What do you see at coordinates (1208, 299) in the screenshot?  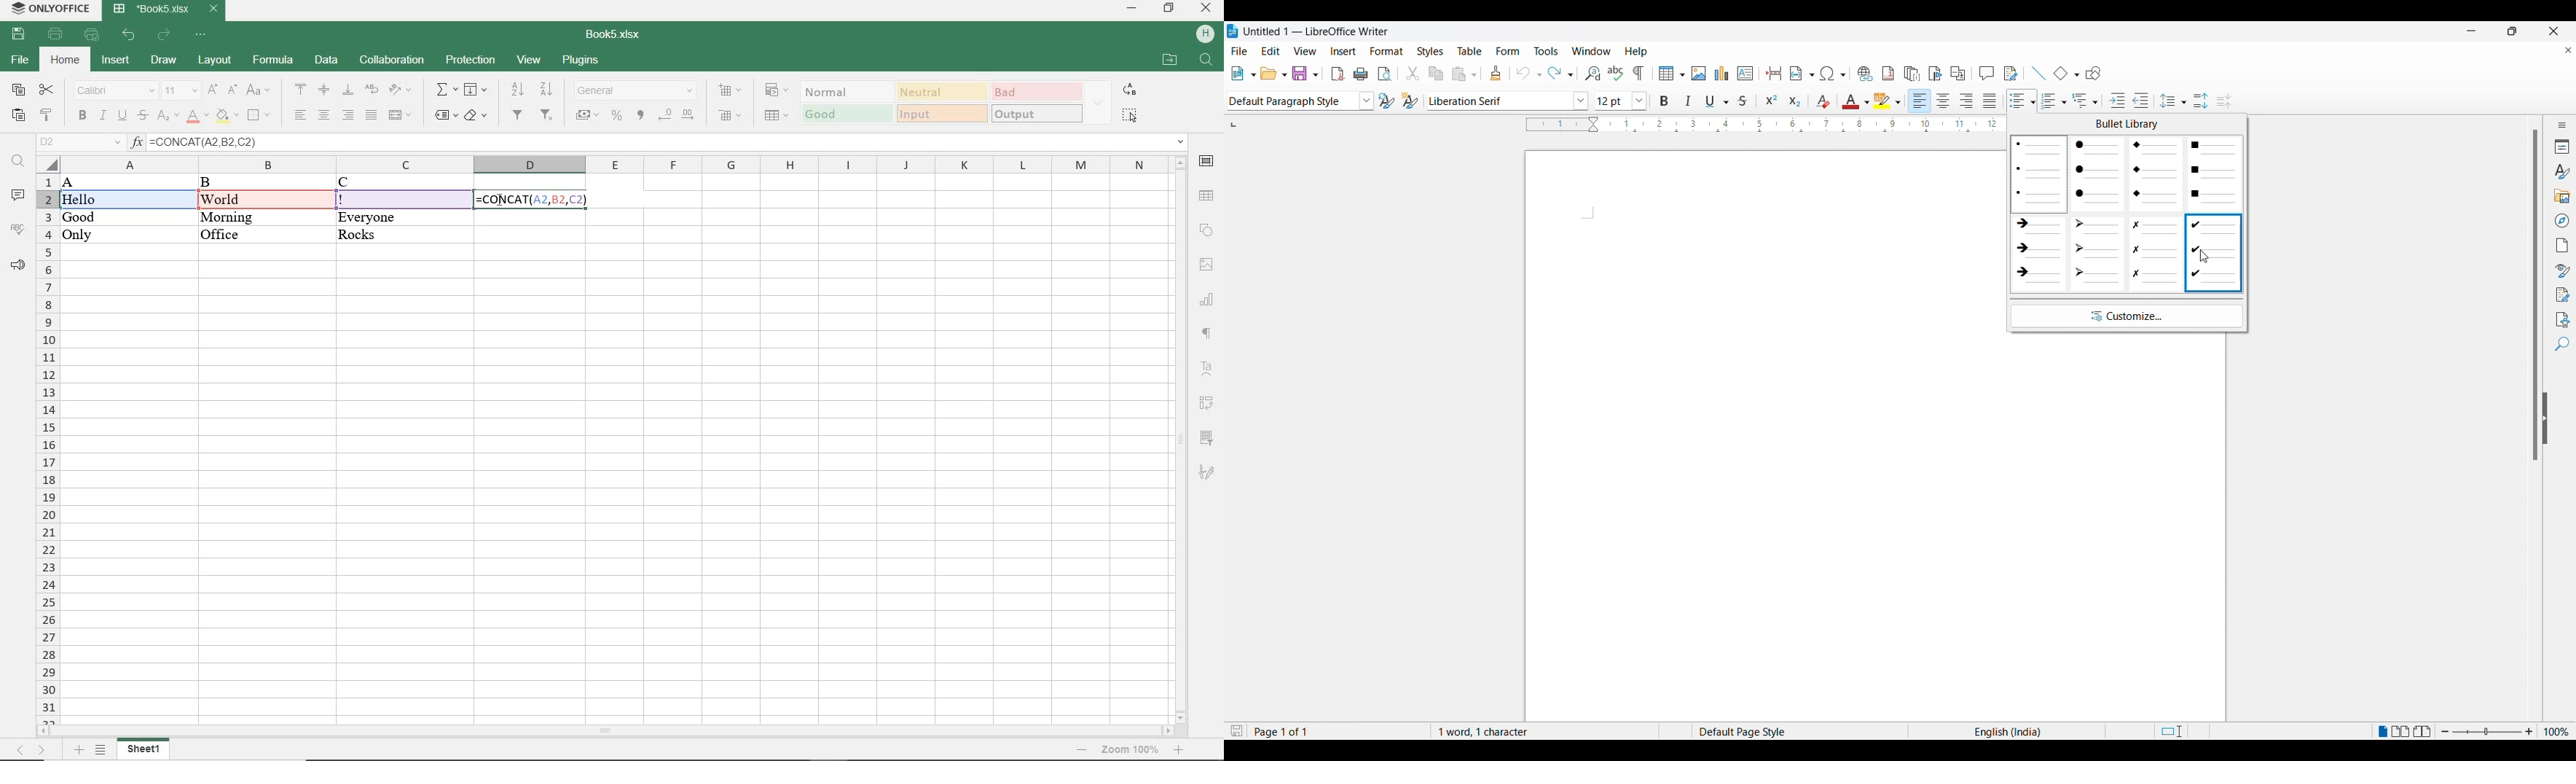 I see `CHART` at bounding box center [1208, 299].